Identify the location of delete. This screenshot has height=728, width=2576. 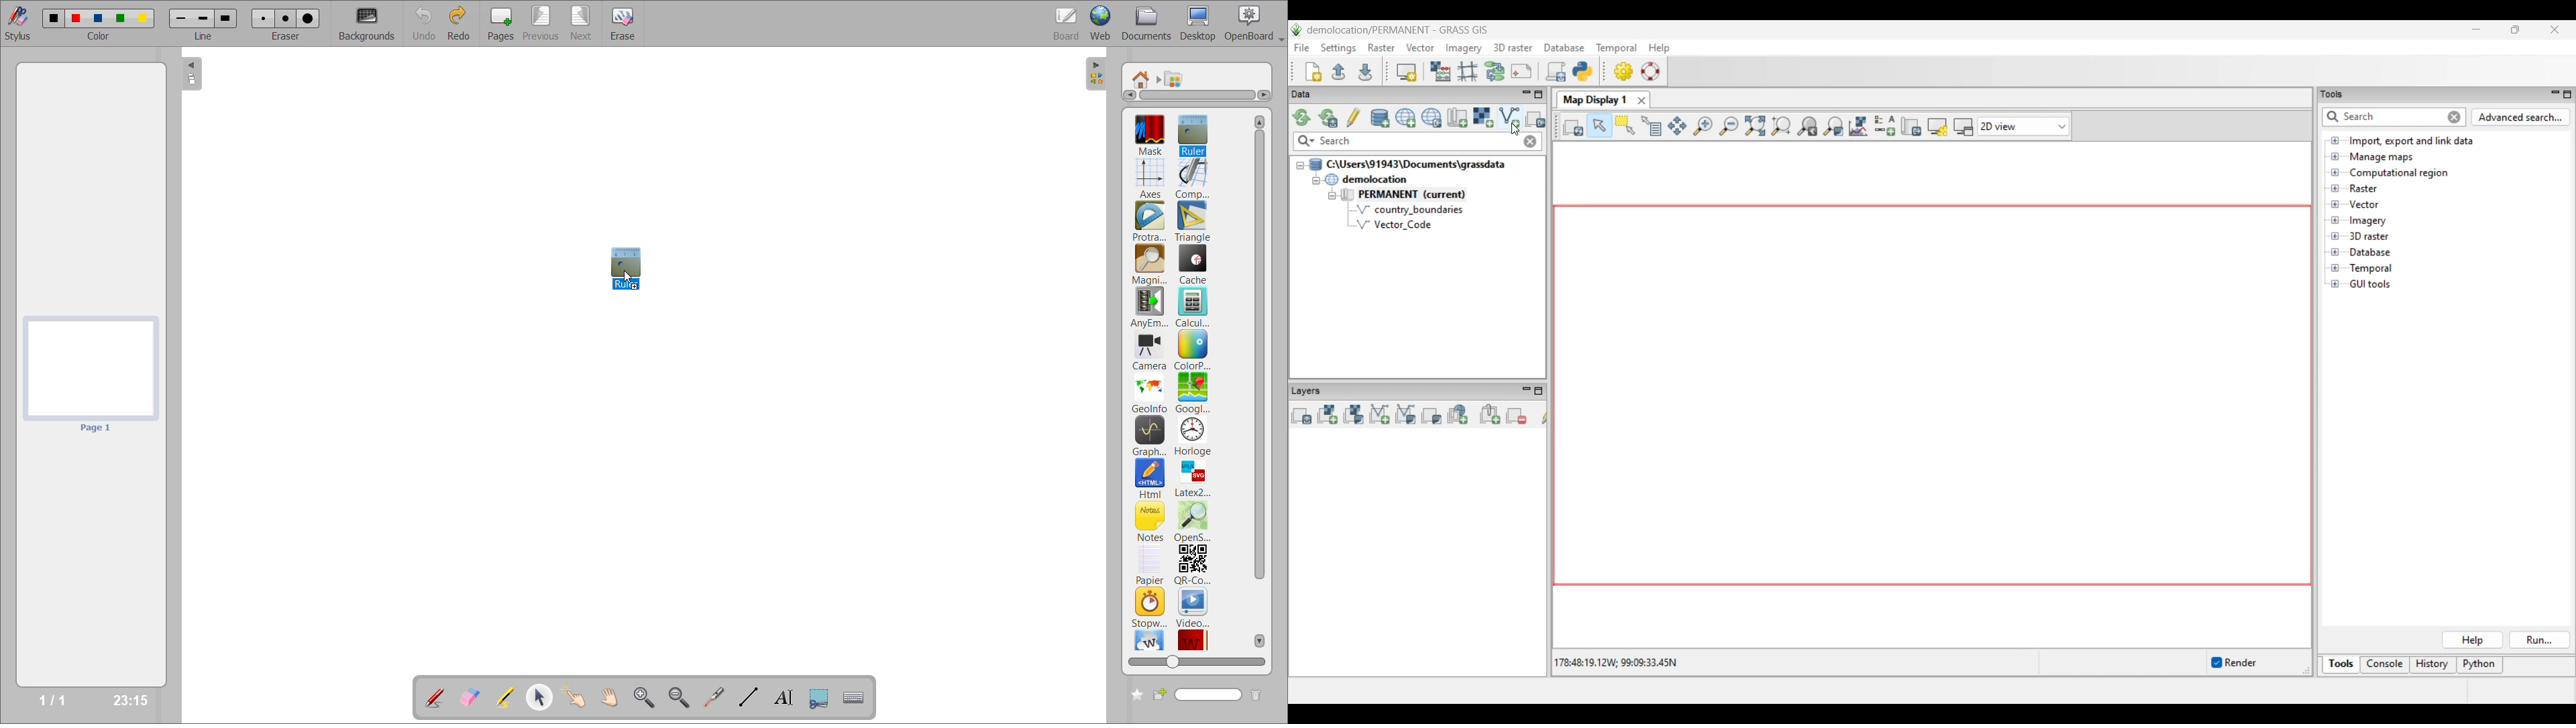
(1256, 695).